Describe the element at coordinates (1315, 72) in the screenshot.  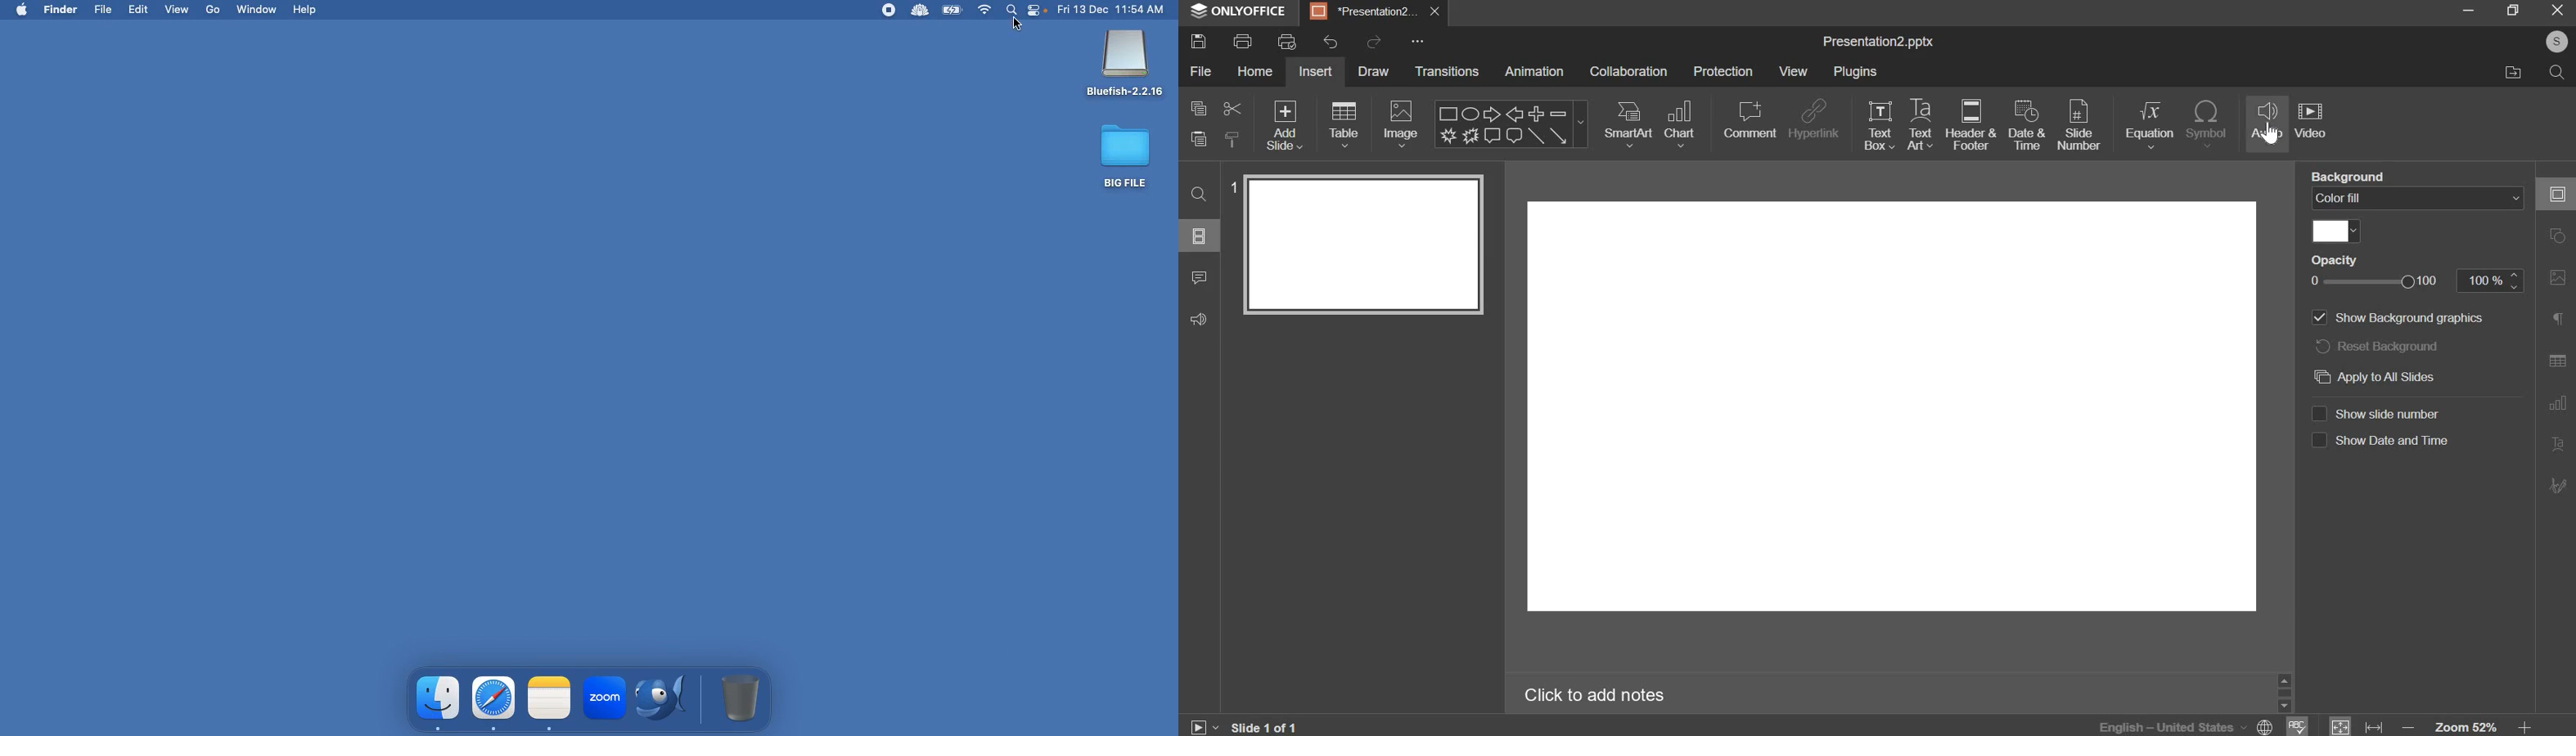
I see `insert` at that location.